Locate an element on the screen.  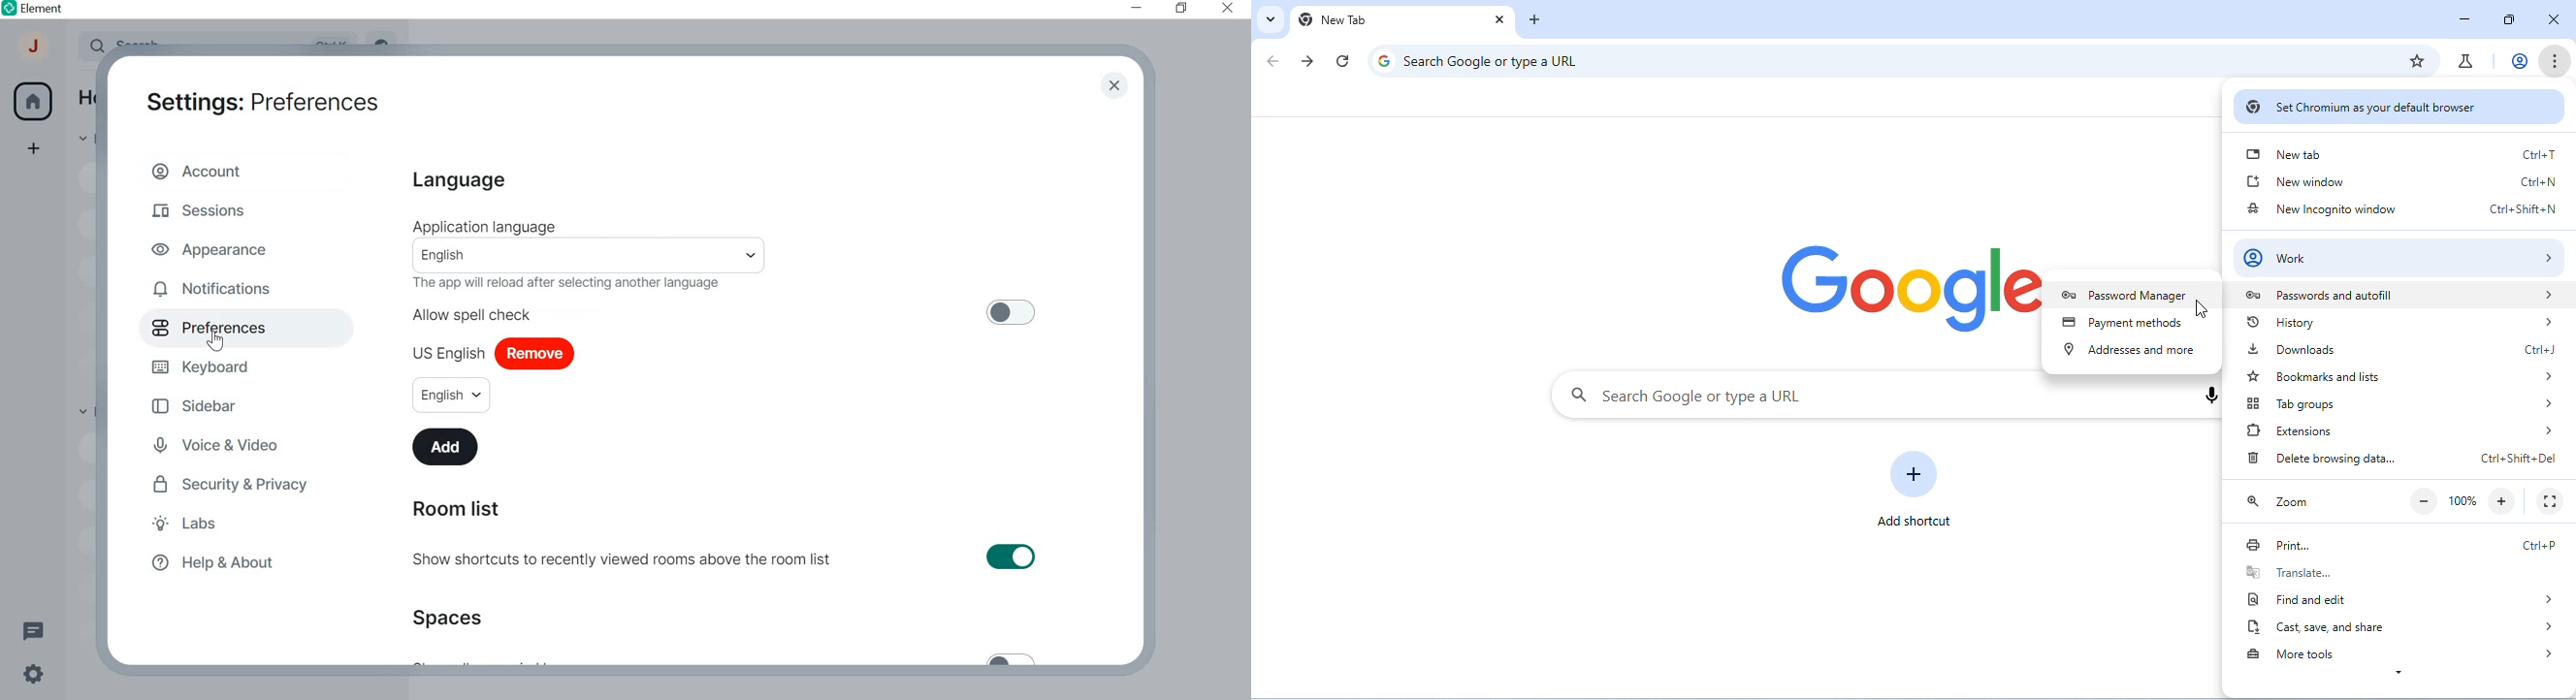
add new tab is located at coordinates (1535, 19).